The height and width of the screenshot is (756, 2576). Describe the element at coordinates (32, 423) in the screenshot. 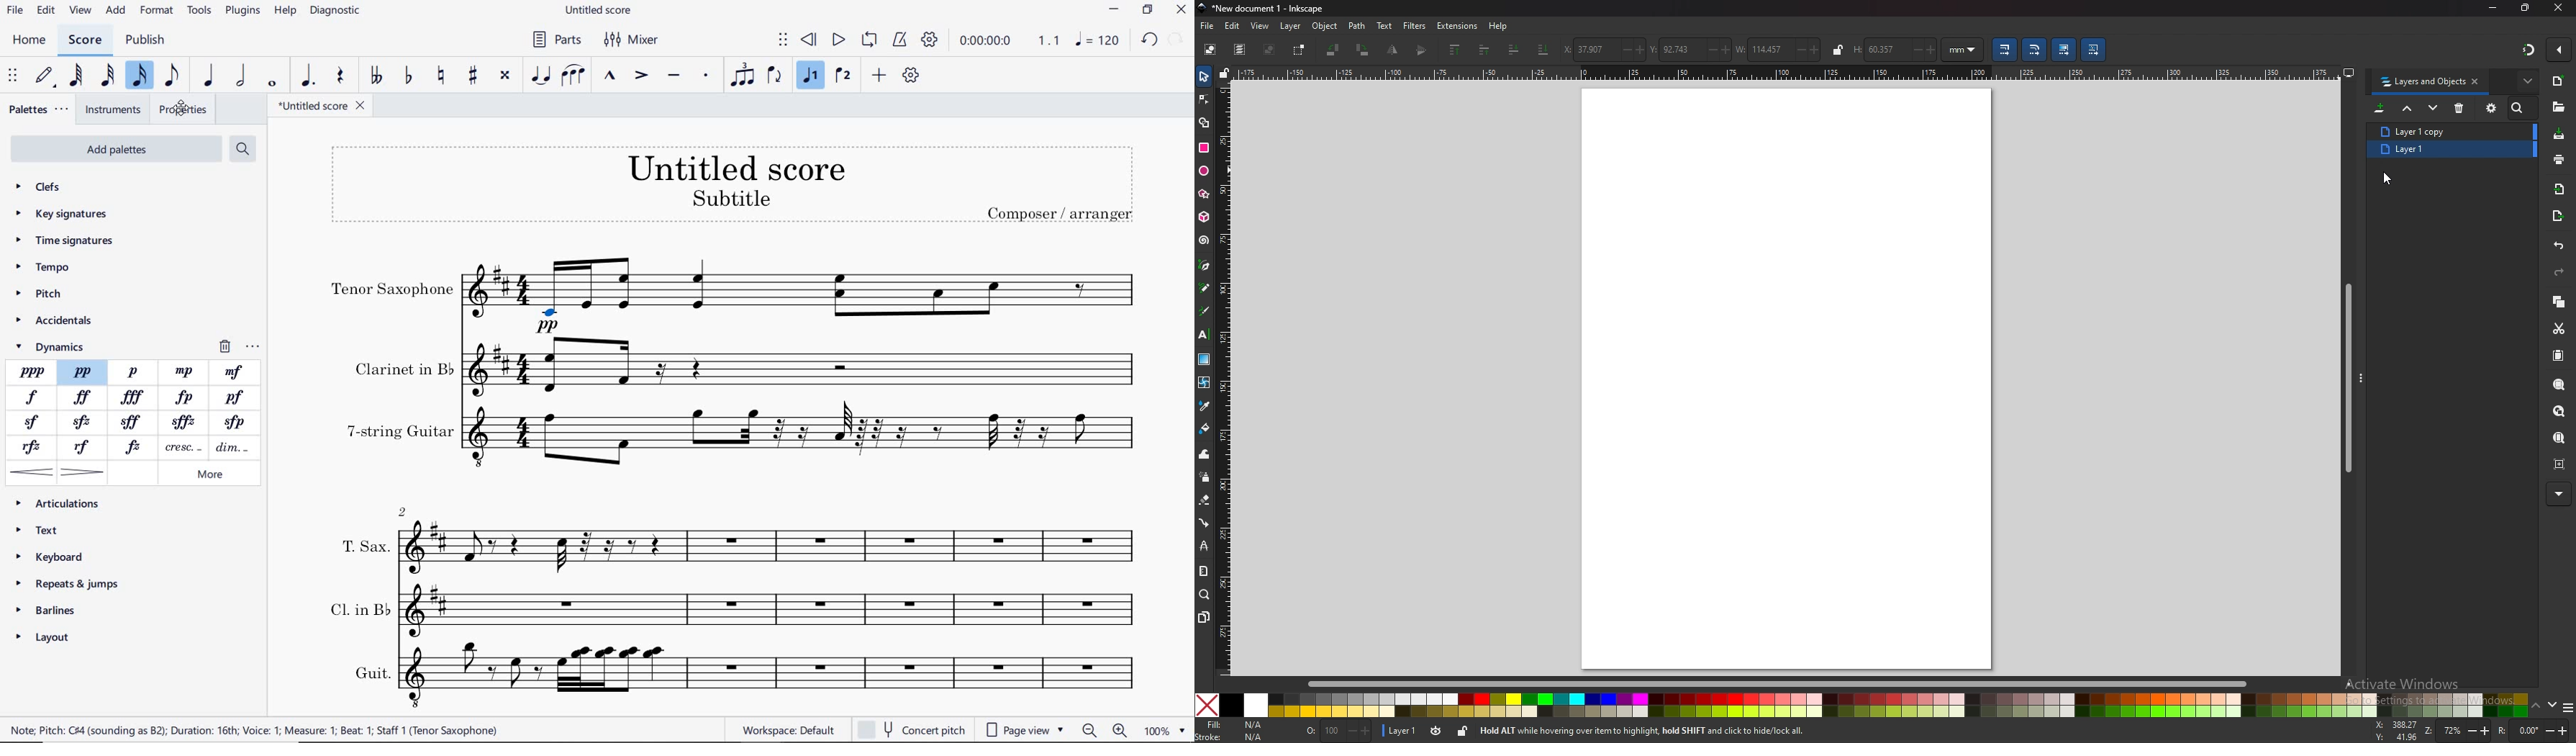

I see `SF (SFORZANDO)` at that location.